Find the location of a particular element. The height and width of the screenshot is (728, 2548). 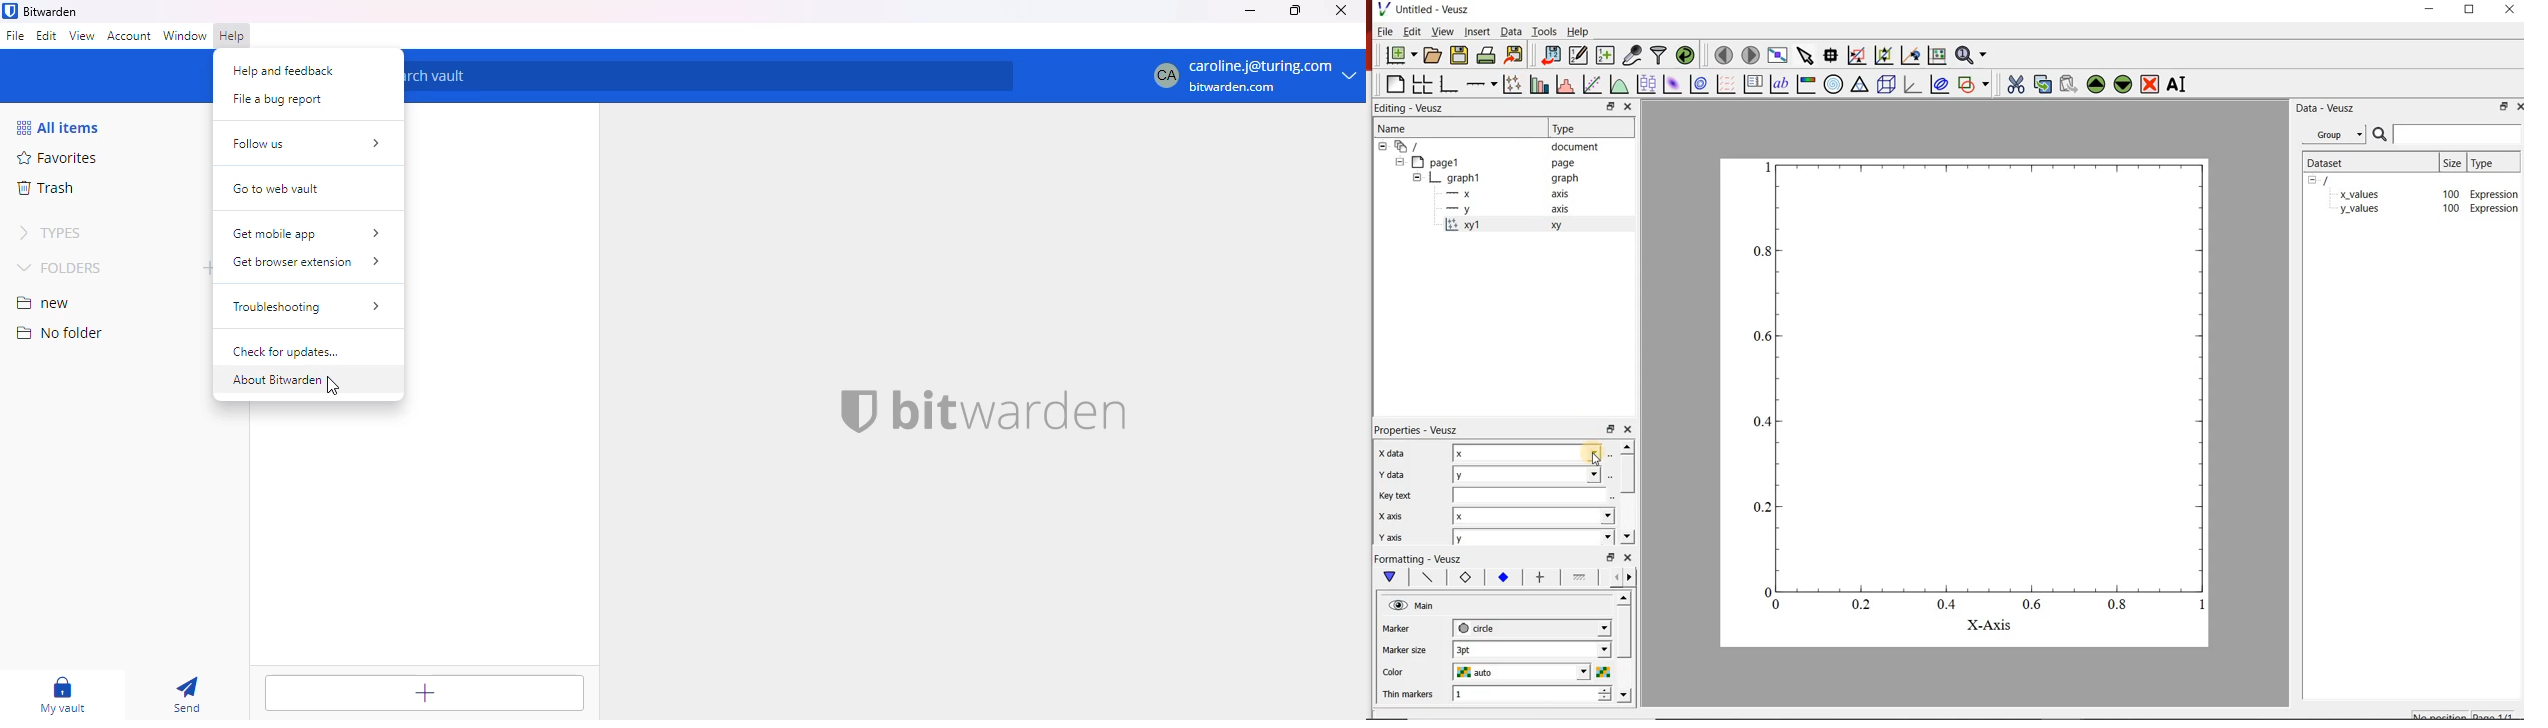

About Bitwarden is located at coordinates (287, 381).